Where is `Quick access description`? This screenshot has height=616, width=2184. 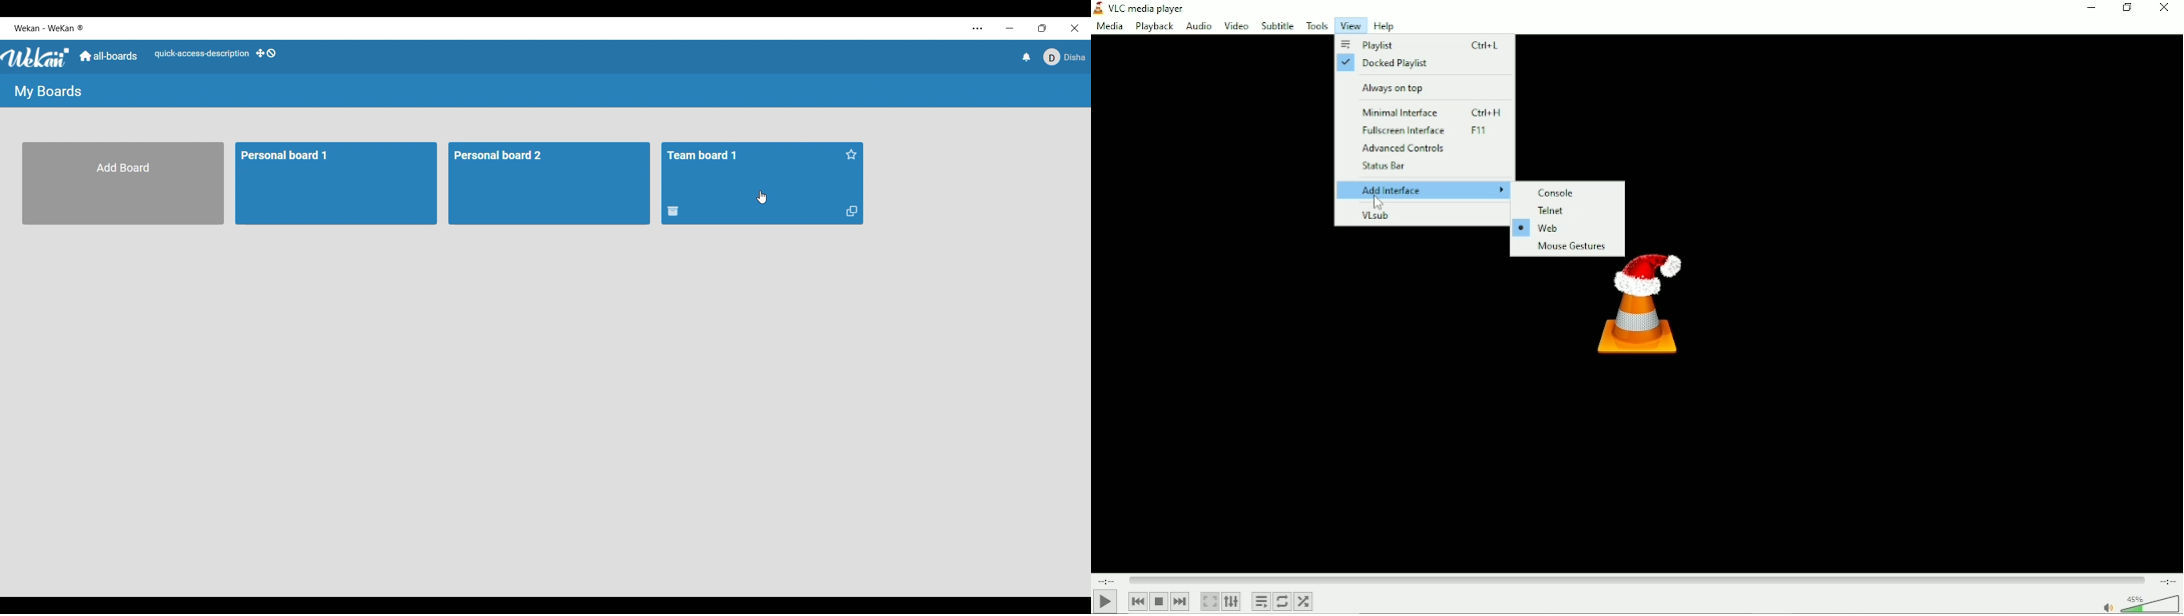 Quick access description is located at coordinates (202, 54).